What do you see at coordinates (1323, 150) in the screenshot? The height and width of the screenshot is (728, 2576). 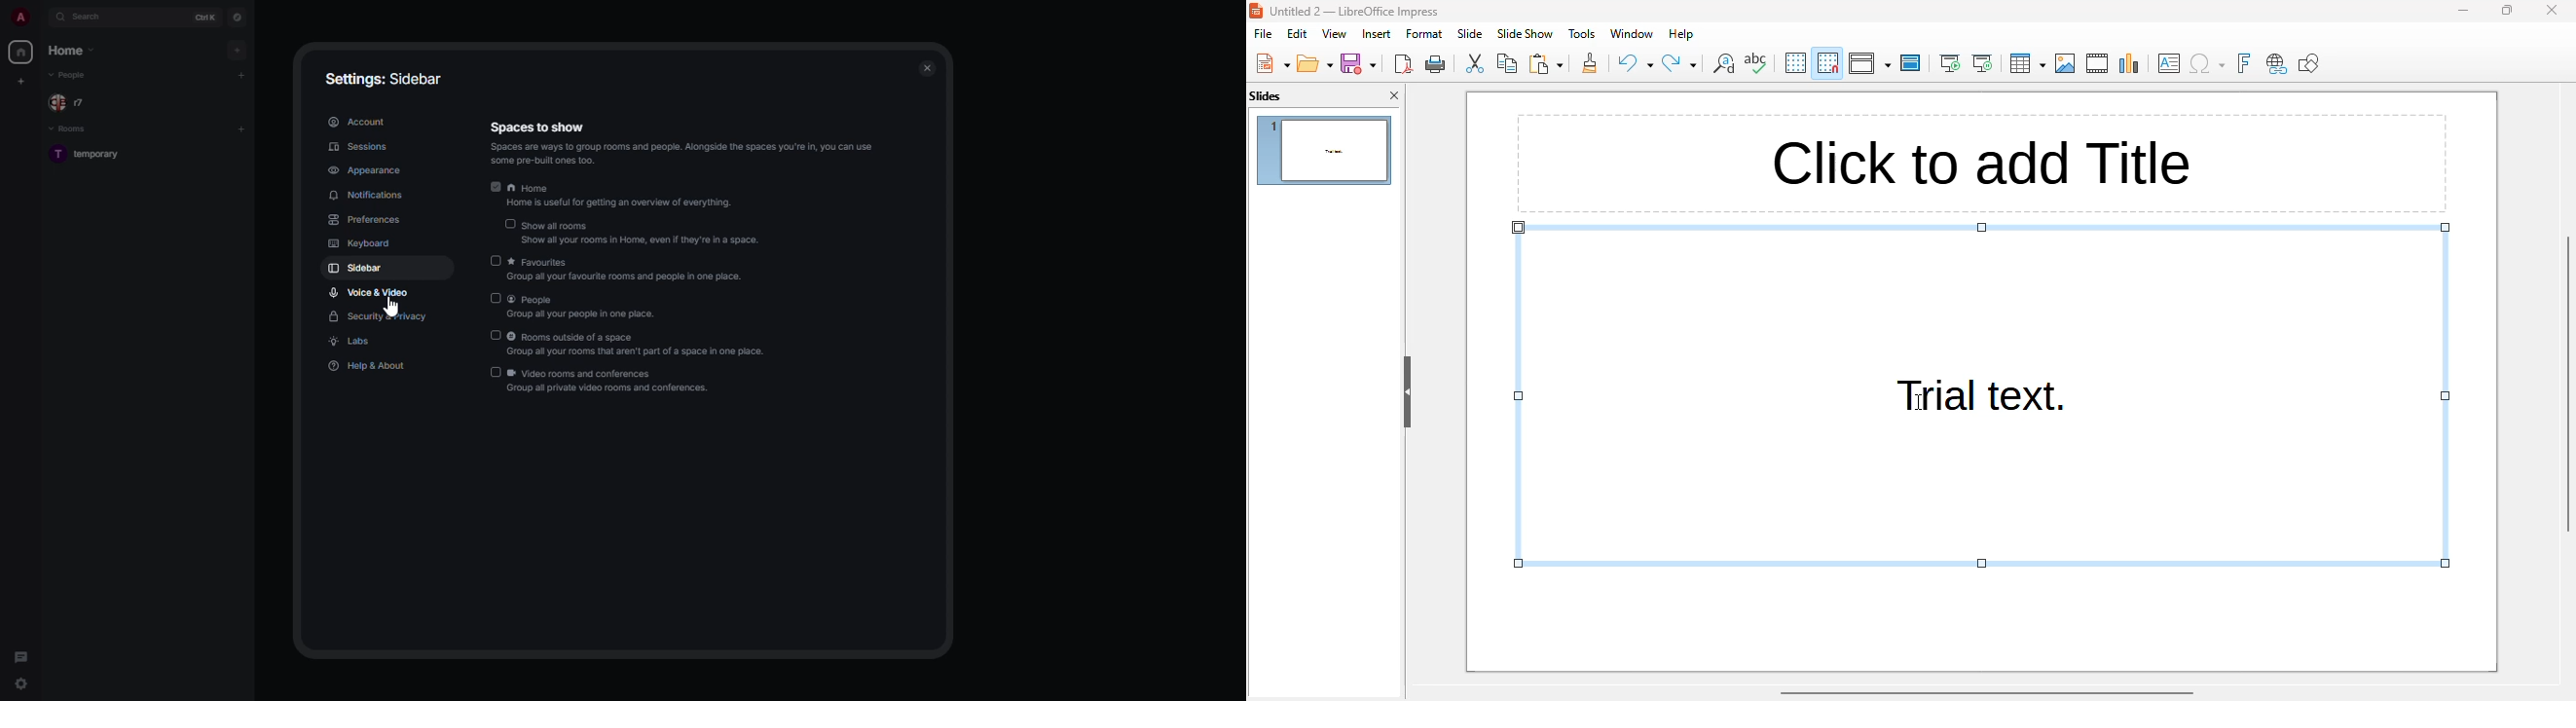 I see `slide 1` at bounding box center [1323, 150].